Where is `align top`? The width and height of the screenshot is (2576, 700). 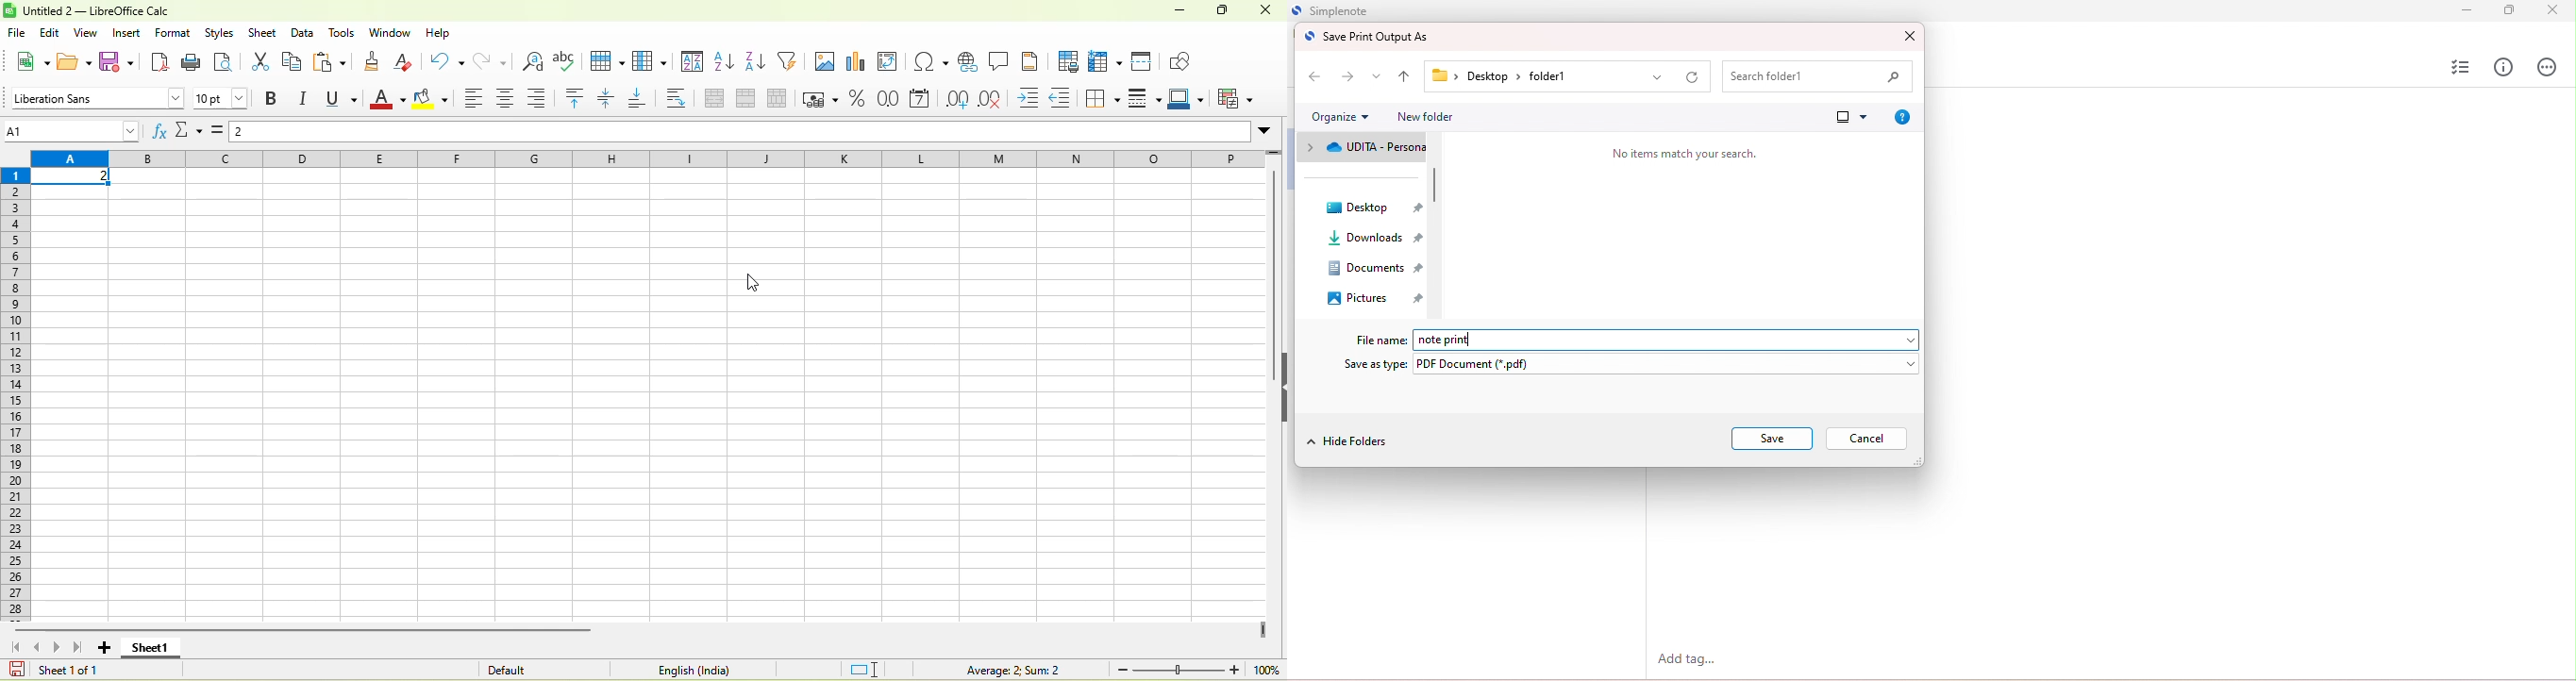
align top is located at coordinates (577, 99).